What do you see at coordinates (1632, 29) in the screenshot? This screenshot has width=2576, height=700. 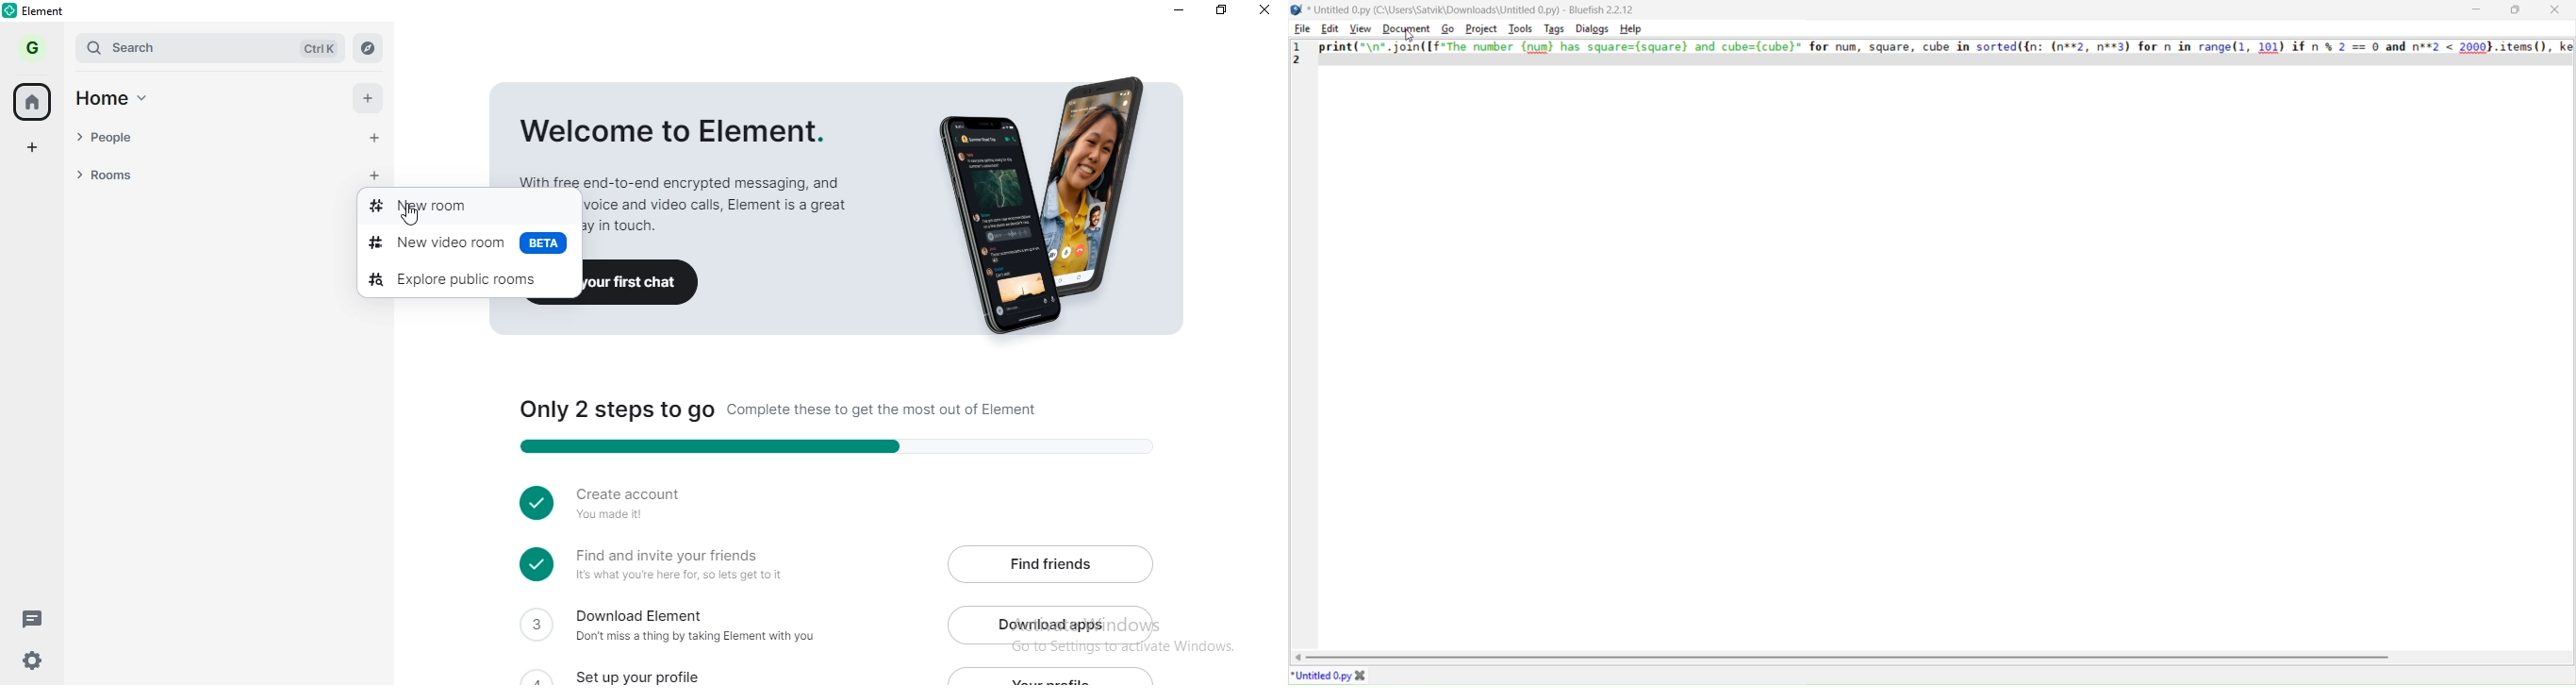 I see `help` at bounding box center [1632, 29].